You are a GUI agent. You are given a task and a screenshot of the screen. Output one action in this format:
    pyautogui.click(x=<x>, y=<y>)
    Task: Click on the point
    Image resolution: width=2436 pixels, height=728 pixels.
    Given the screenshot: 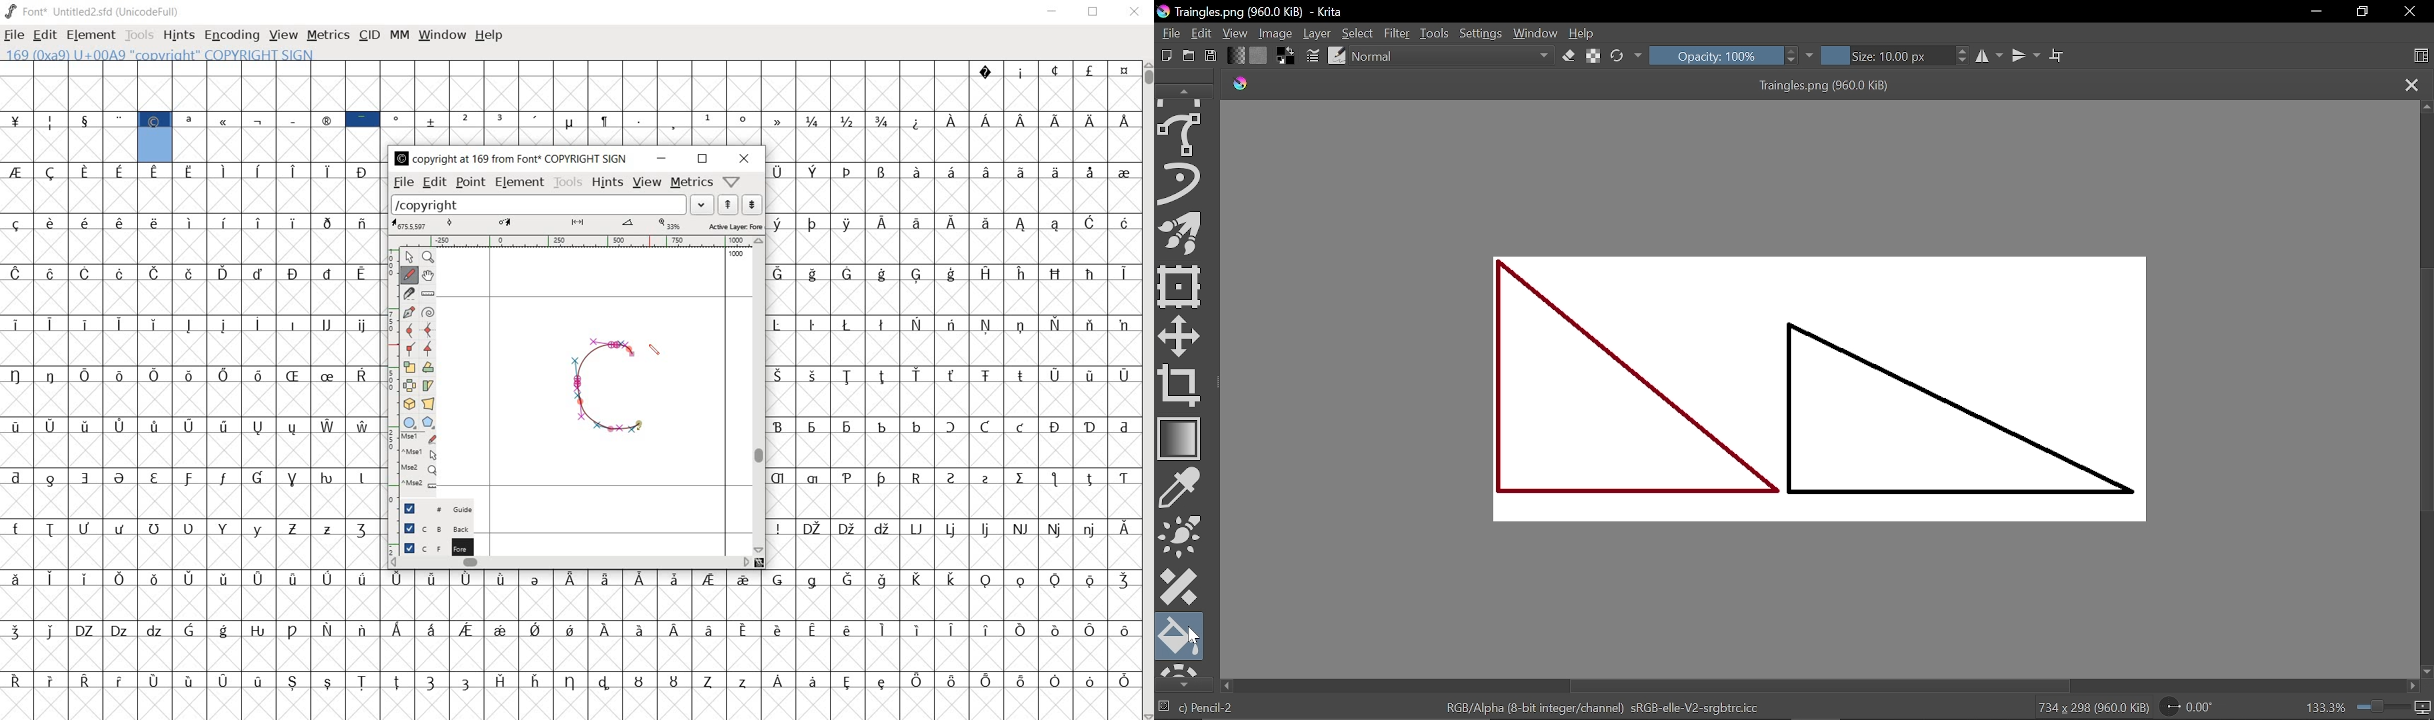 What is the action you would take?
    pyautogui.click(x=470, y=182)
    